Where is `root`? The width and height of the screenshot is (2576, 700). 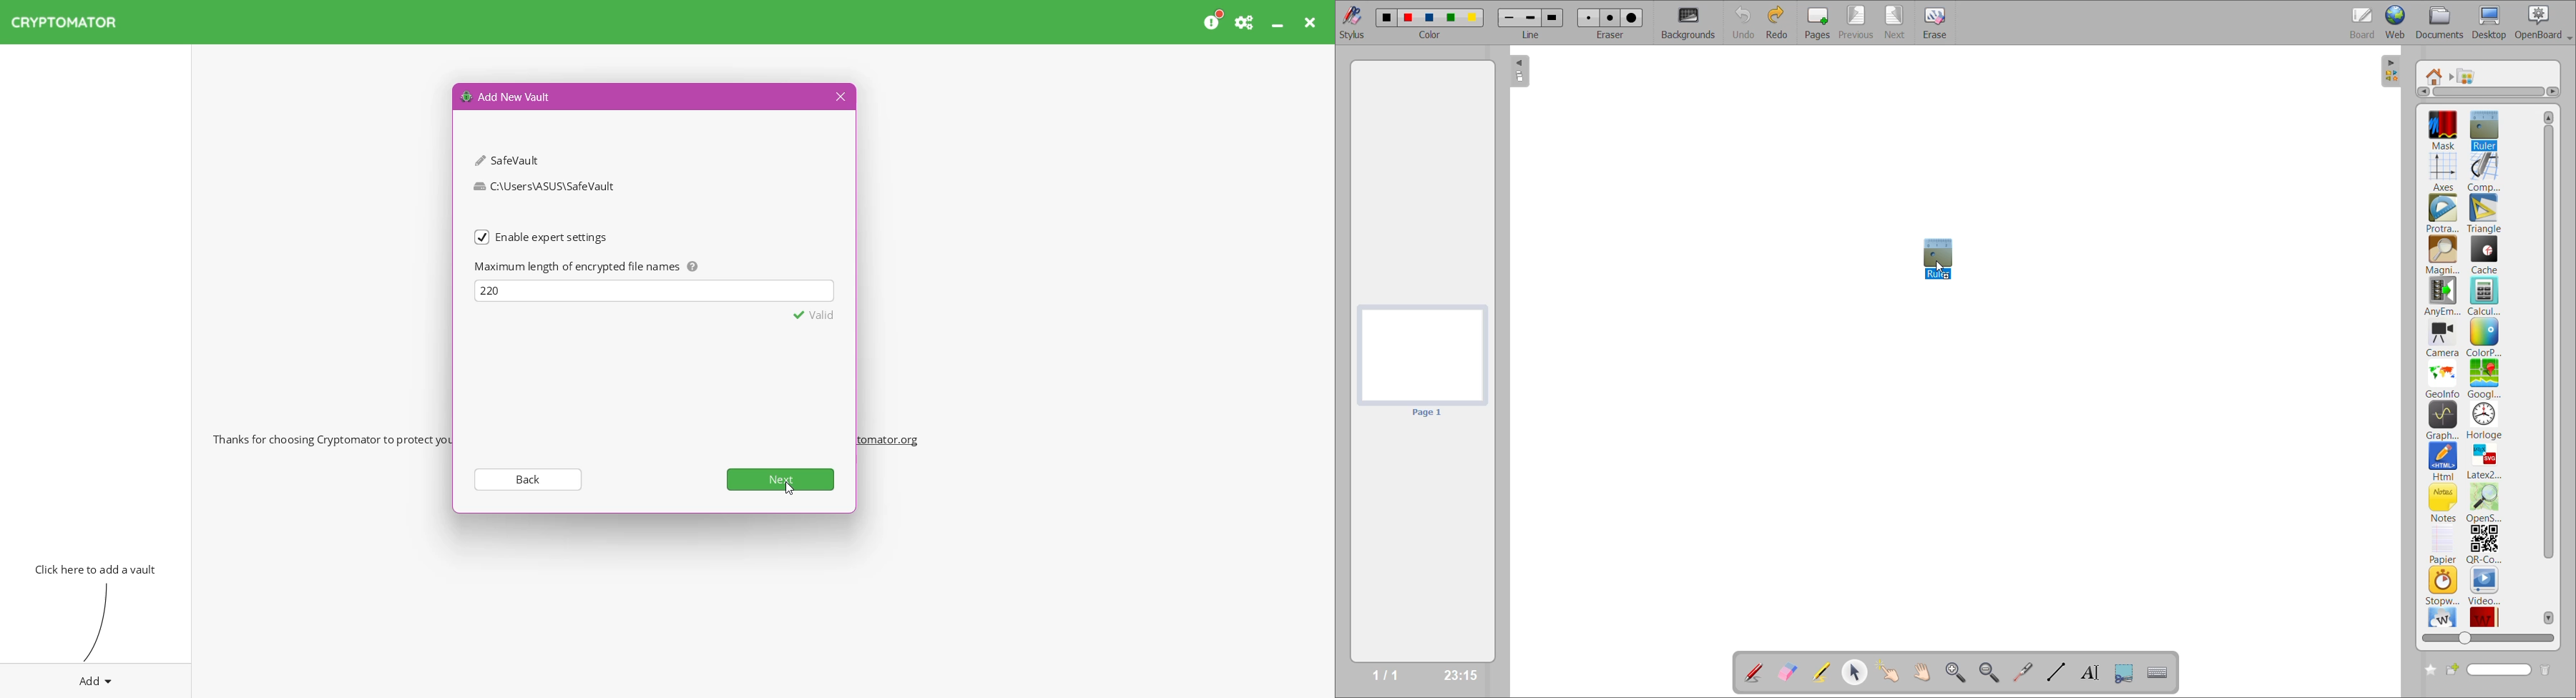
root is located at coordinates (2436, 76).